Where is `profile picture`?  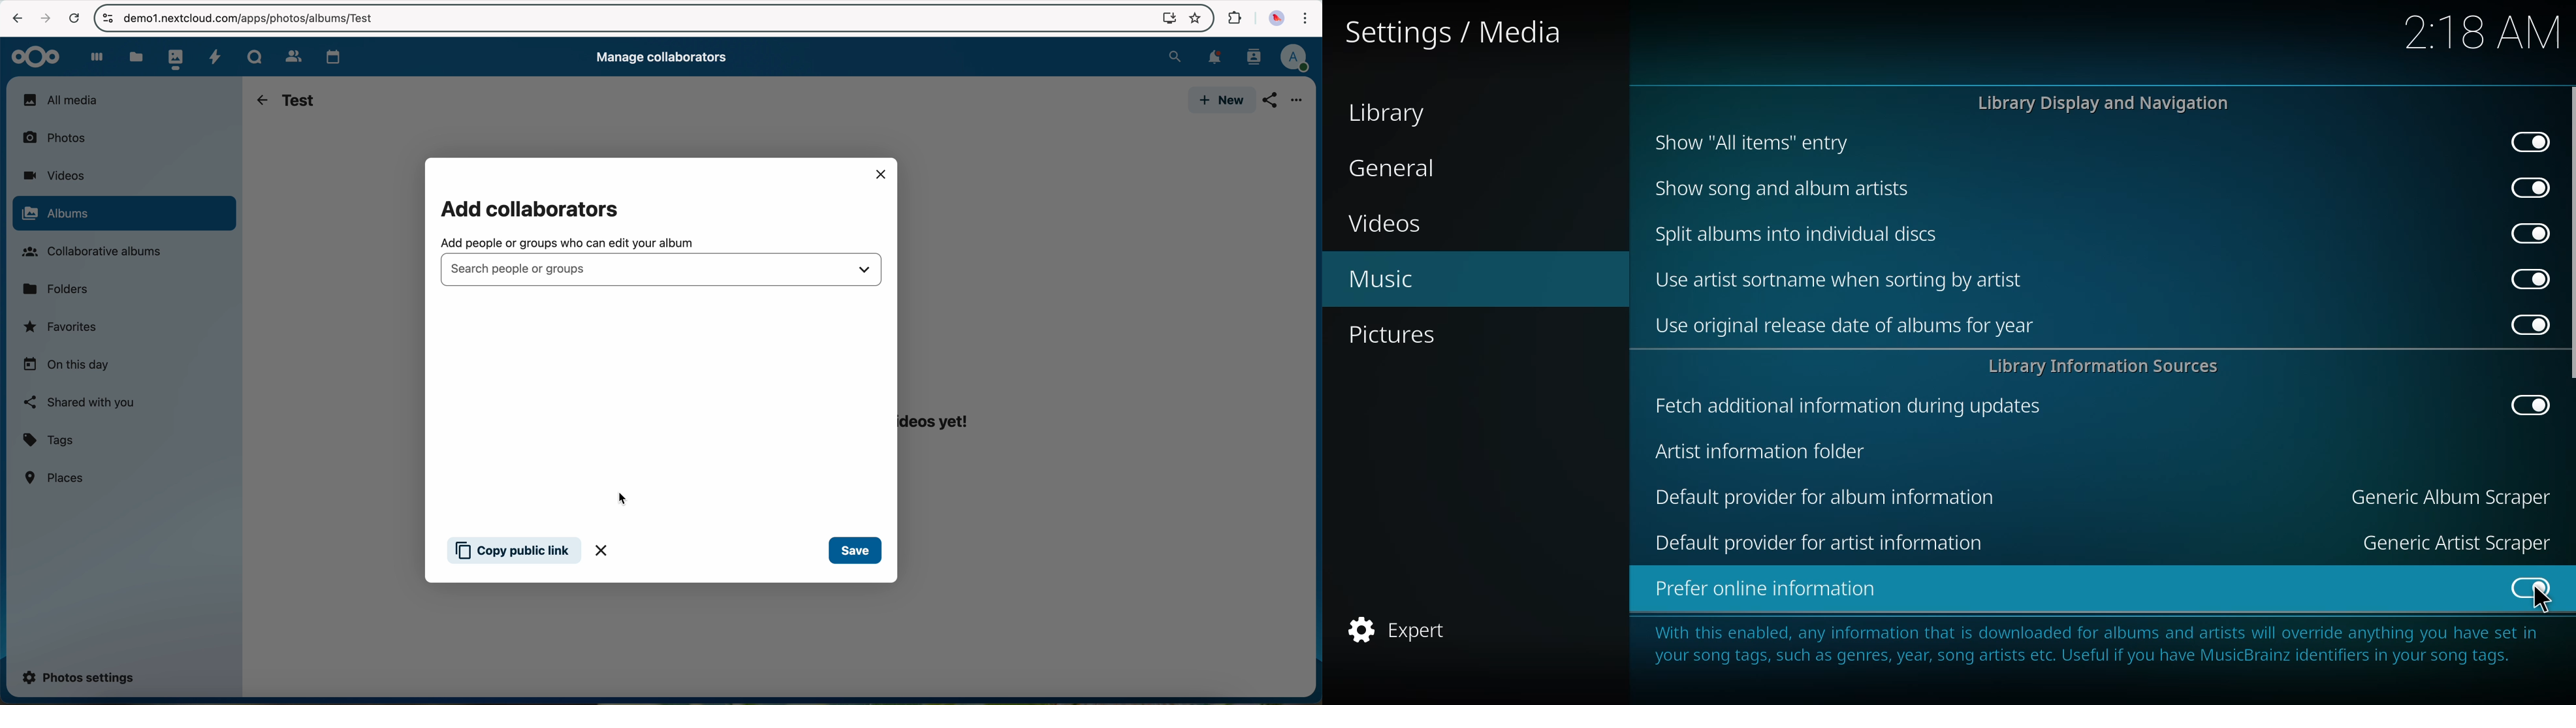 profile picture is located at coordinates (1274, 19).